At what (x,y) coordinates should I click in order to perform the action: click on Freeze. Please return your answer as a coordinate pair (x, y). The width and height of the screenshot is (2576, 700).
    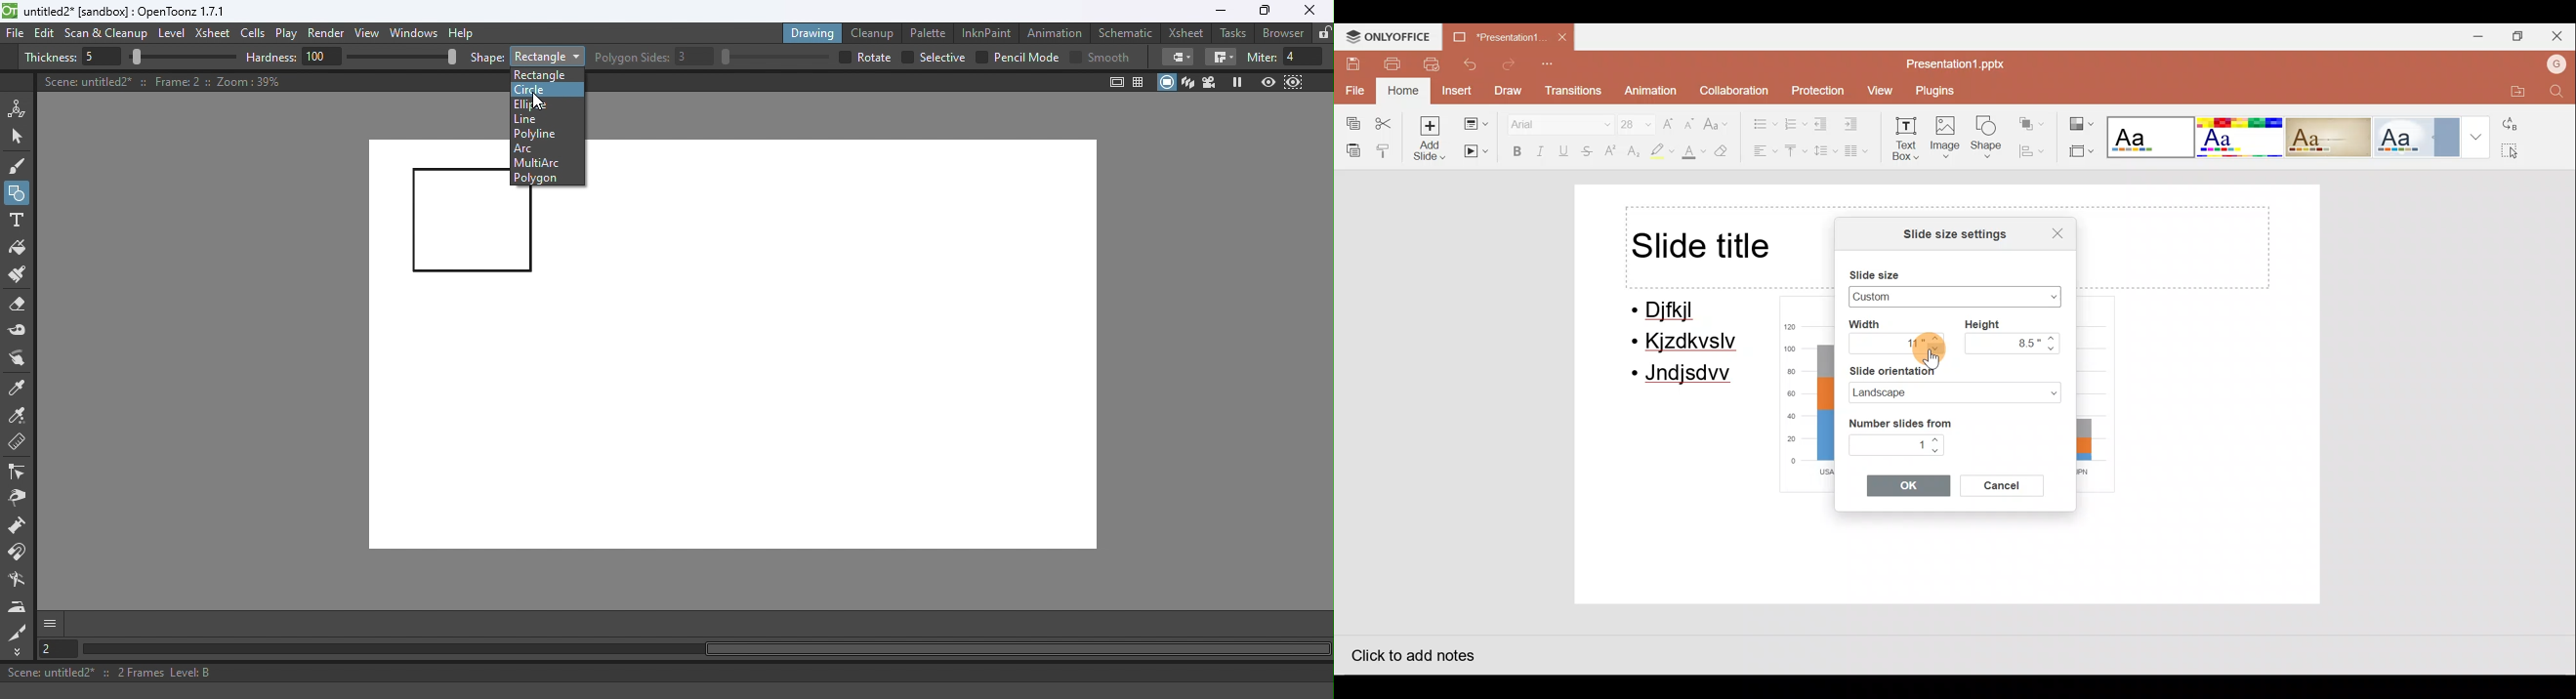
    Looking at the image, I should click on (1237, 82).